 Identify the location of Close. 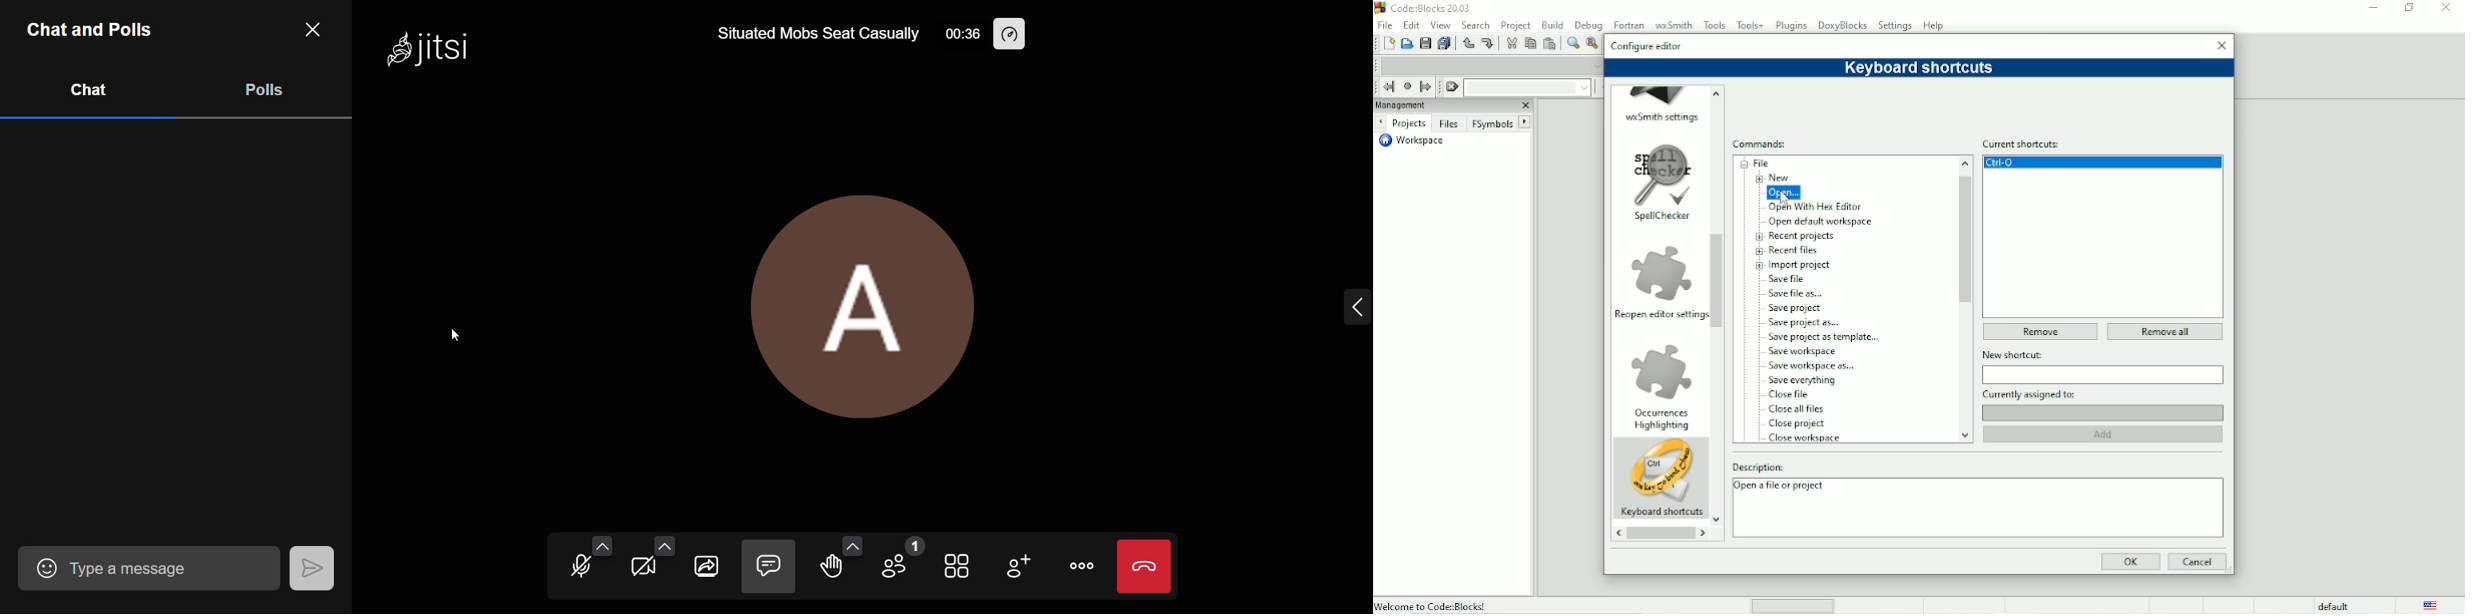
(2446, 8).